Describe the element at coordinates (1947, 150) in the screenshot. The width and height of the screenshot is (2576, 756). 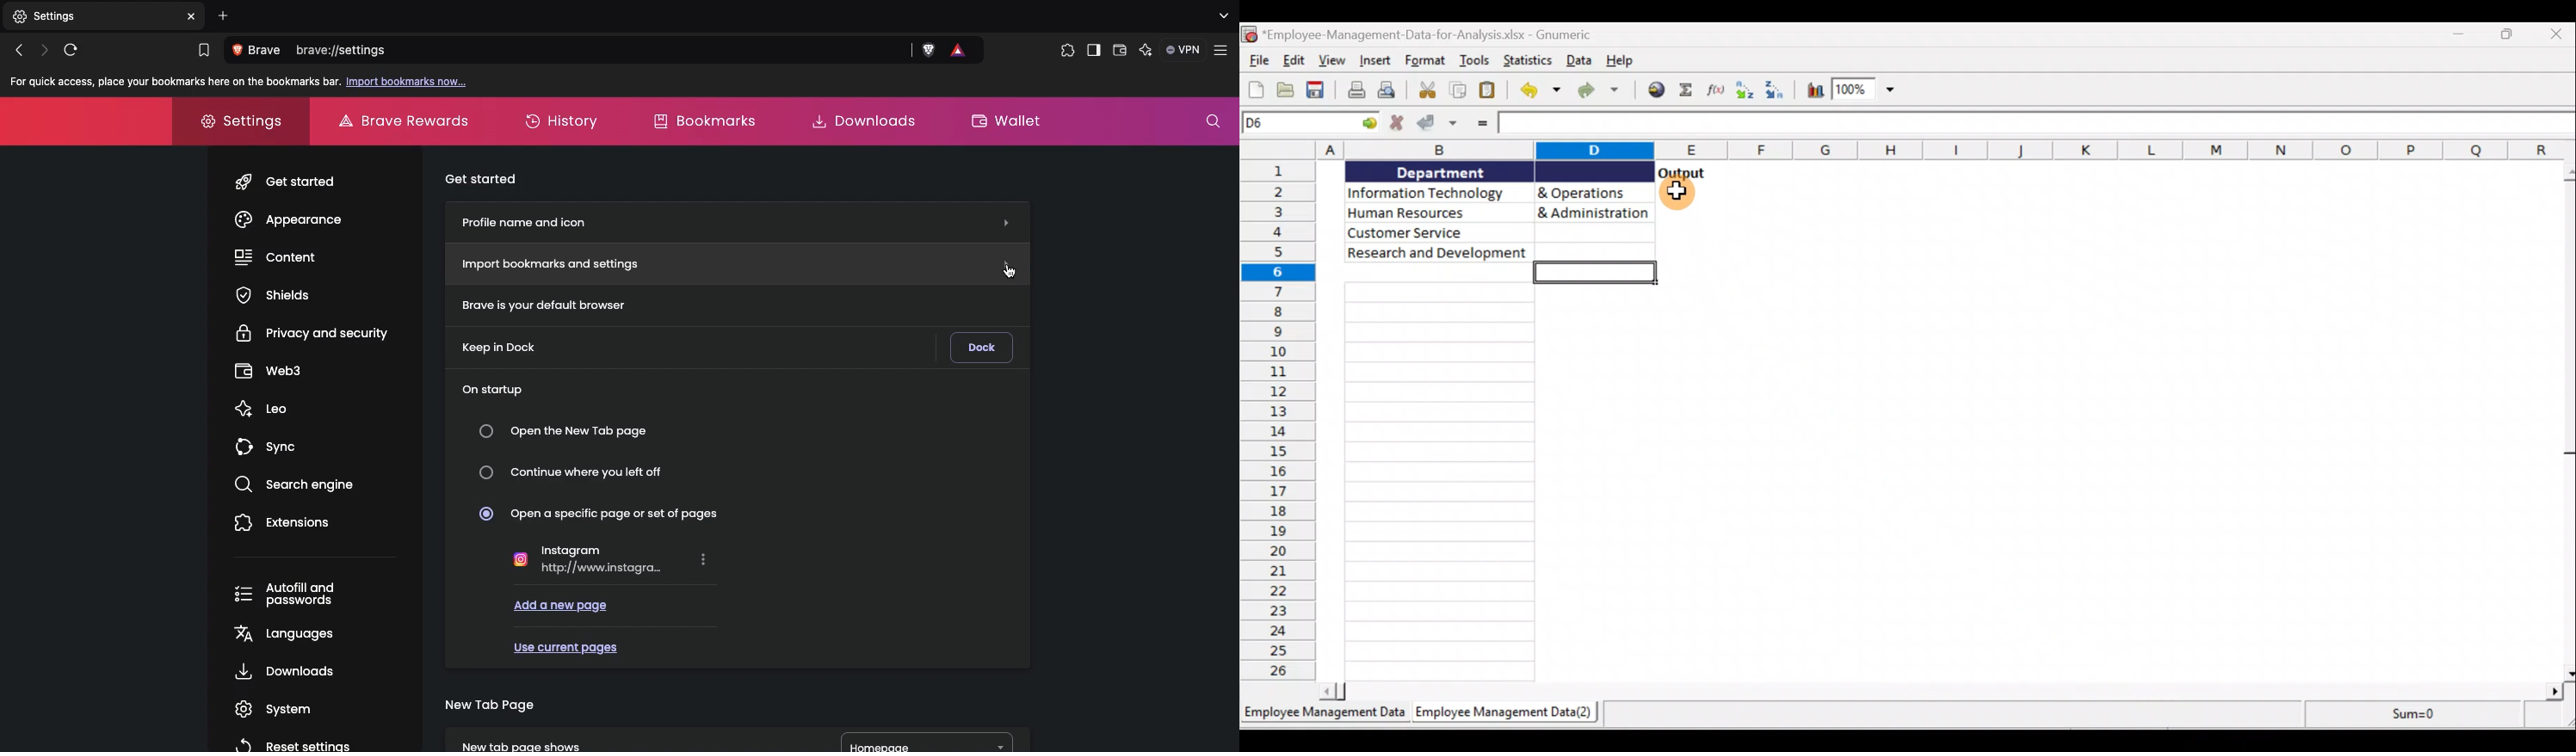
I see `Columns` at that location.